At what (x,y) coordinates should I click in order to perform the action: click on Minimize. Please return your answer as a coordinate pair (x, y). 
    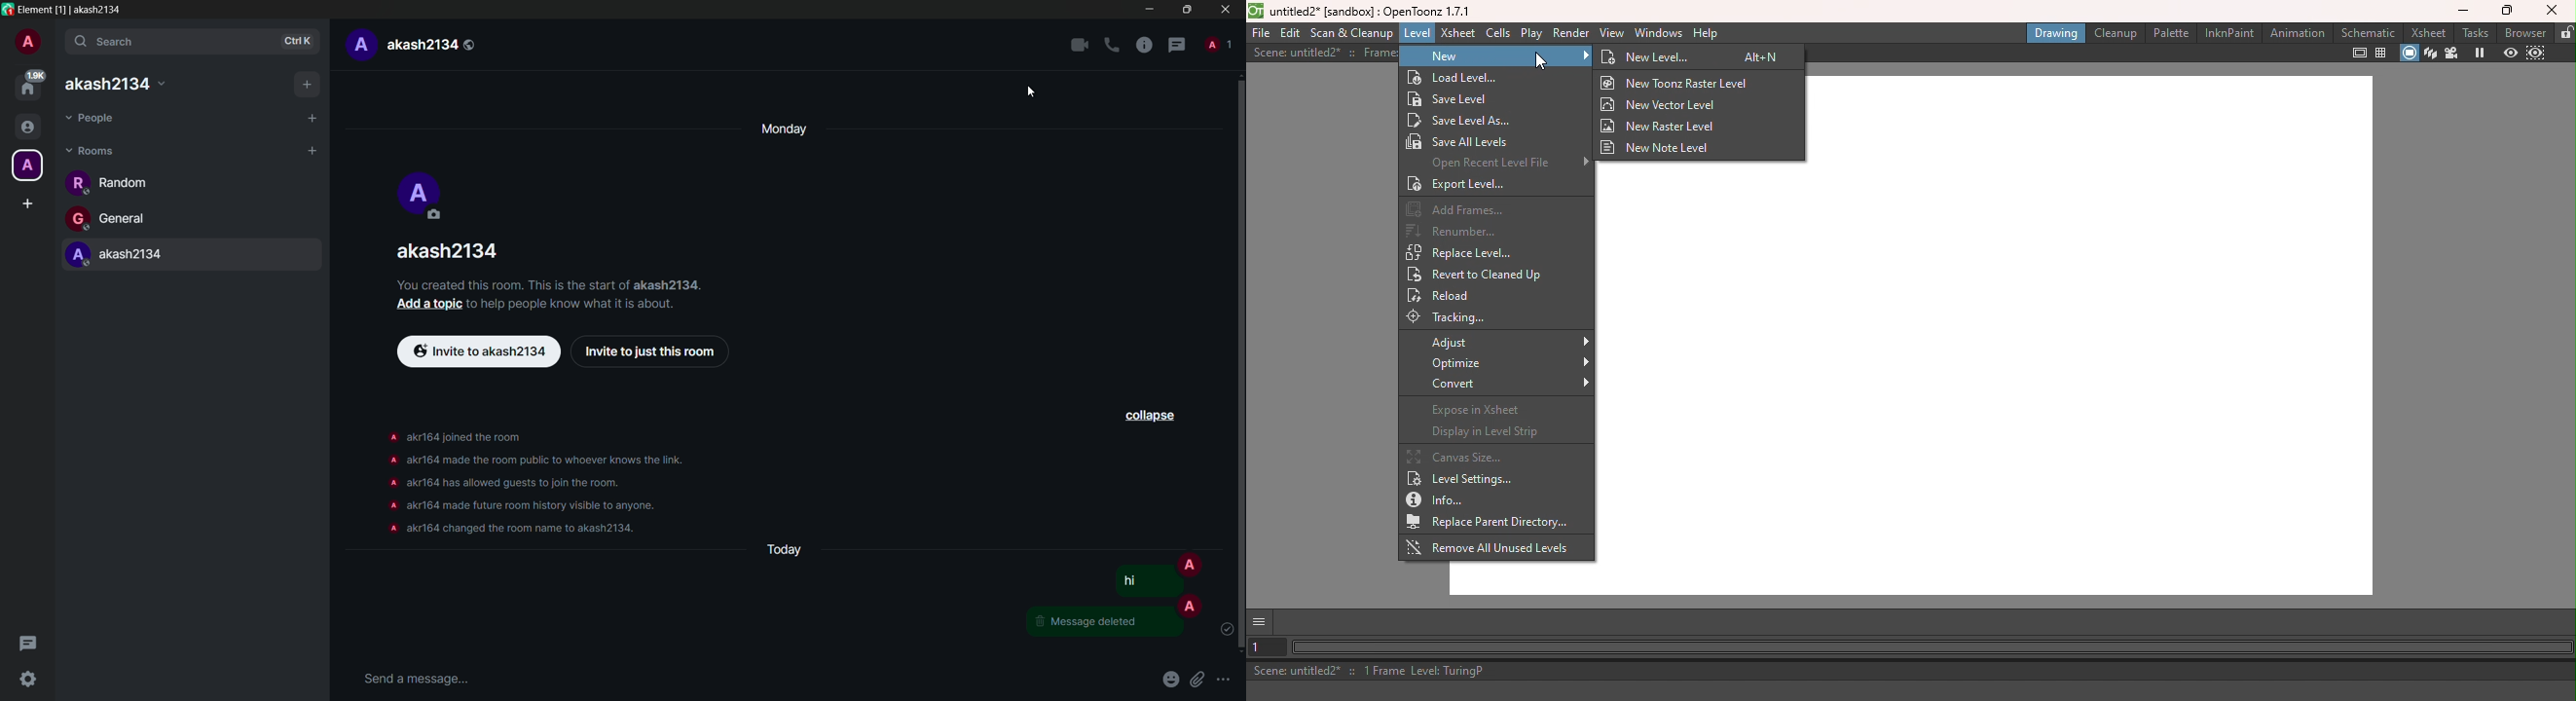
    Looking at the image, I should click on (2465, 13).